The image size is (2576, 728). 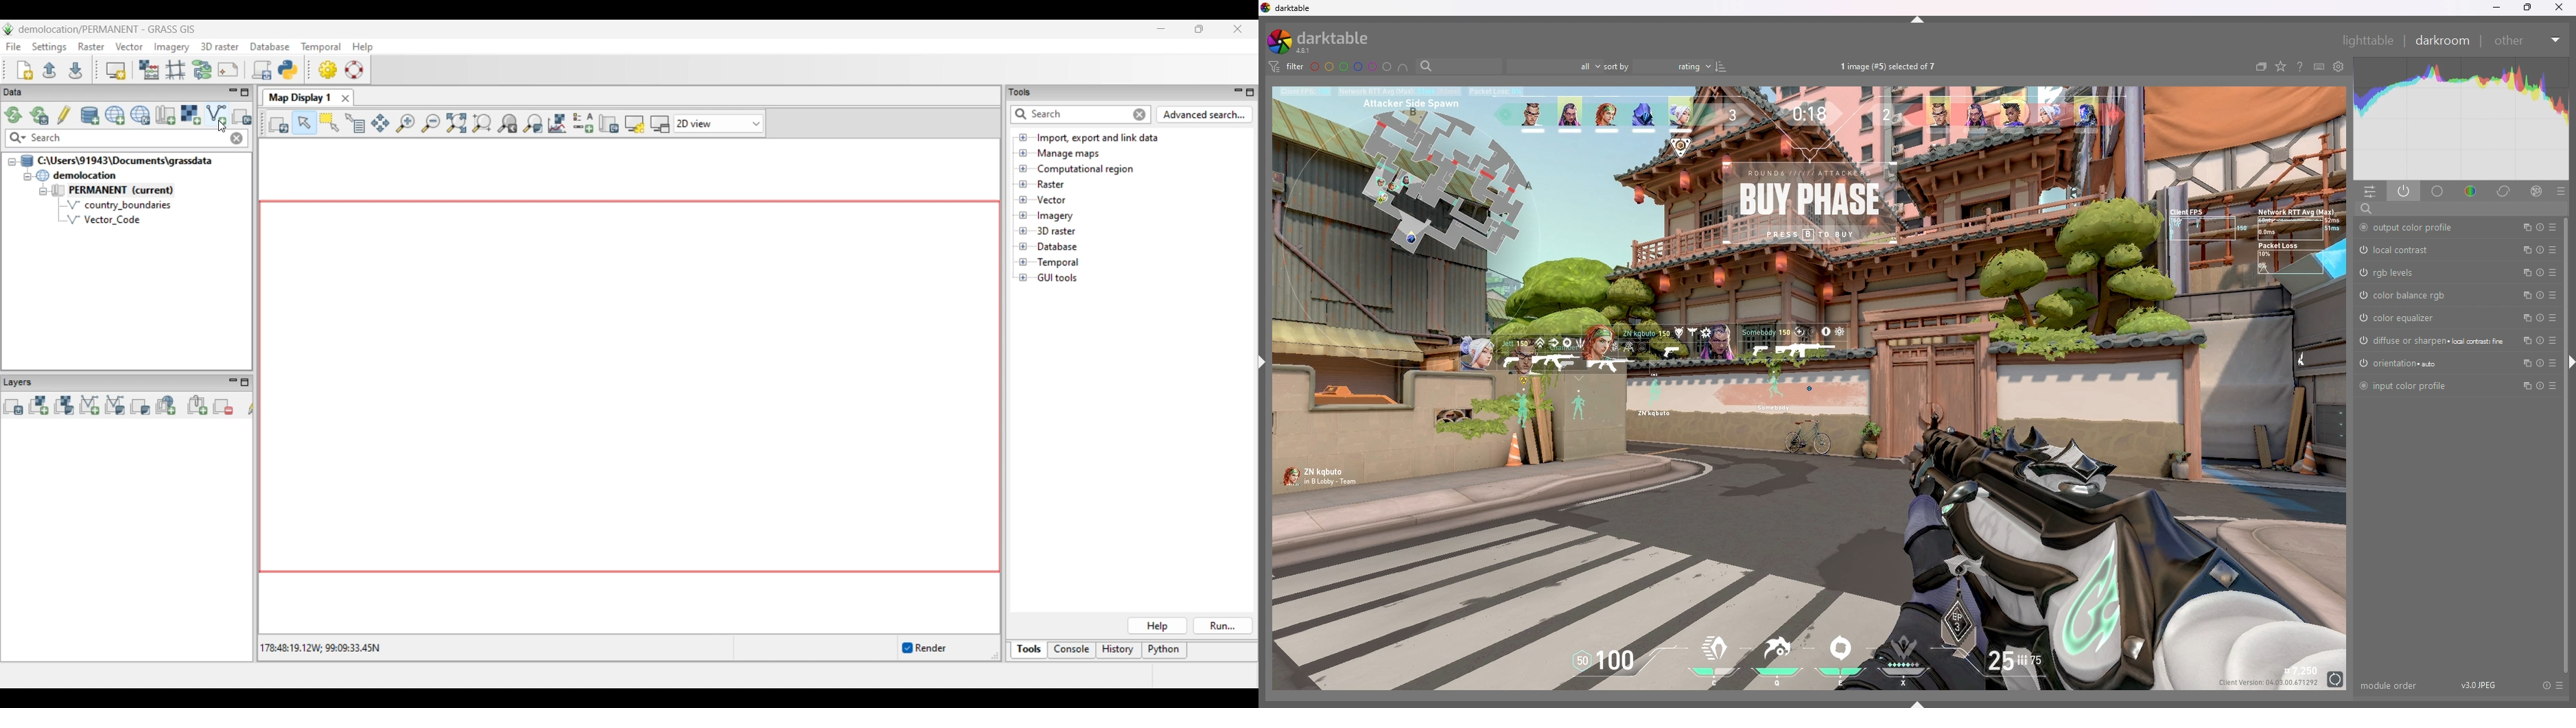 What do you see at coordinates (2537, 191) in the screenshot?
I see `effect` at bounding box center [2537, 191].